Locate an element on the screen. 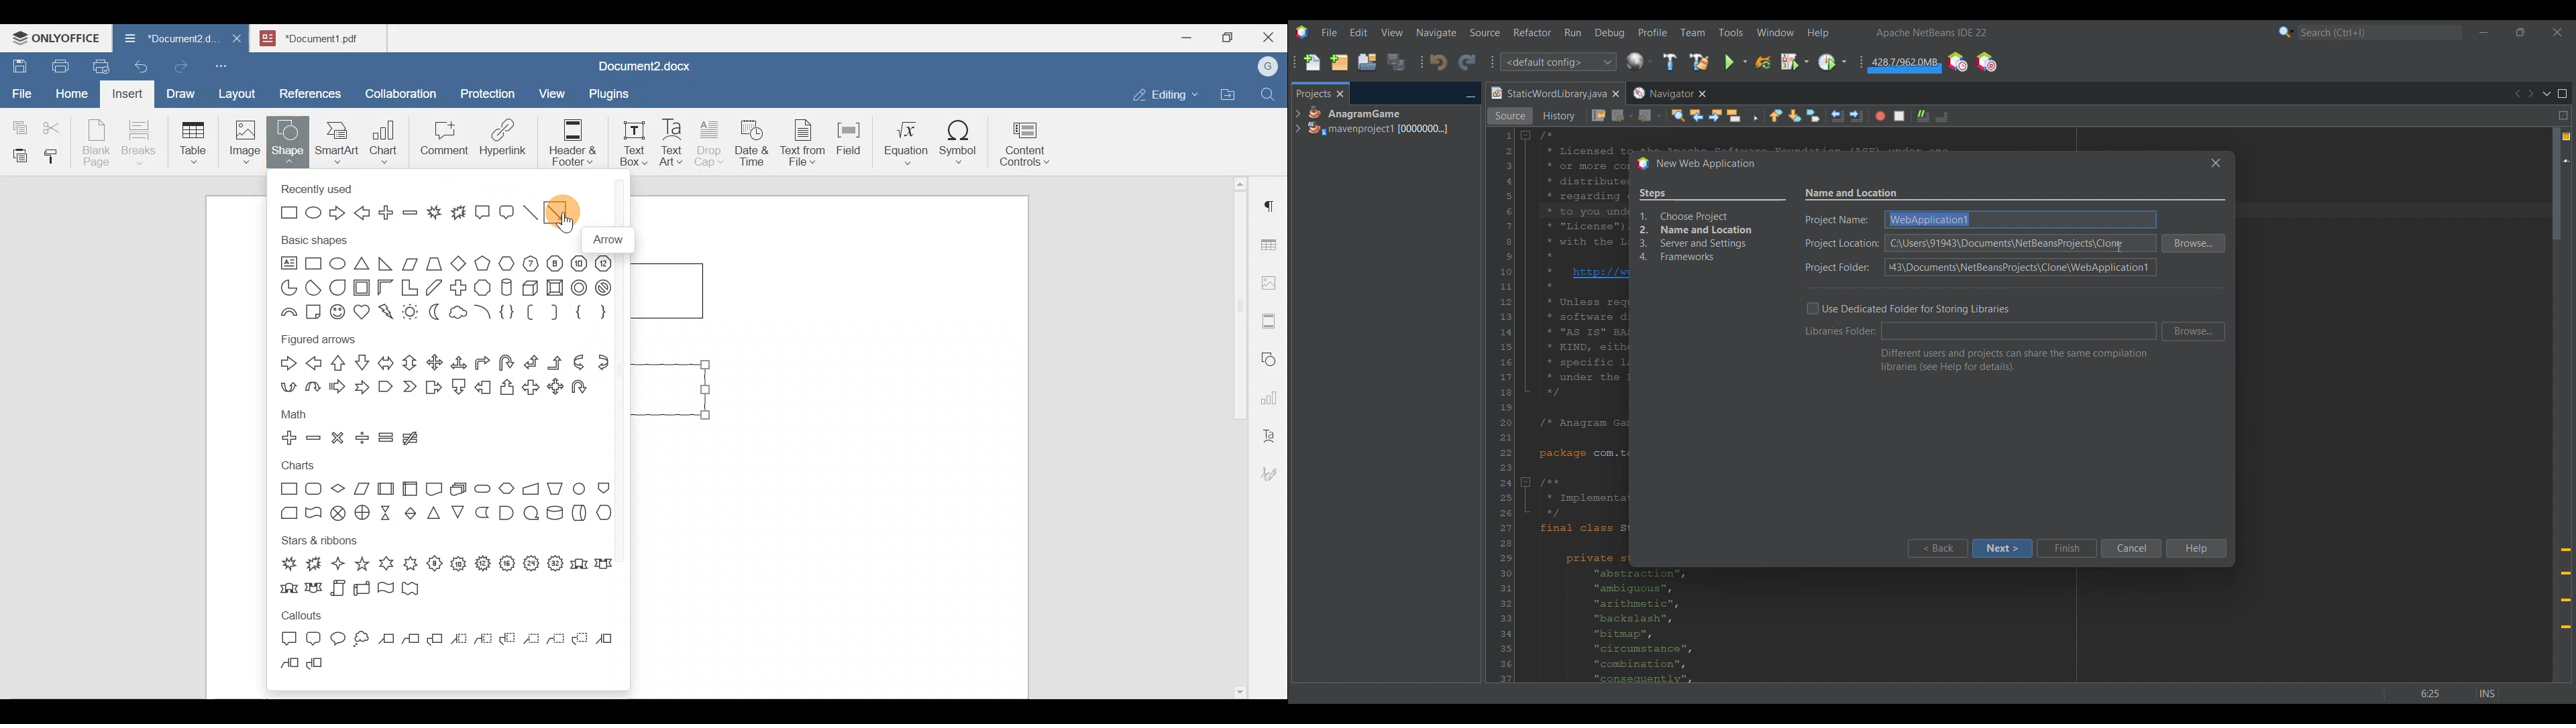  Document name is located at coordinates (326, 36).